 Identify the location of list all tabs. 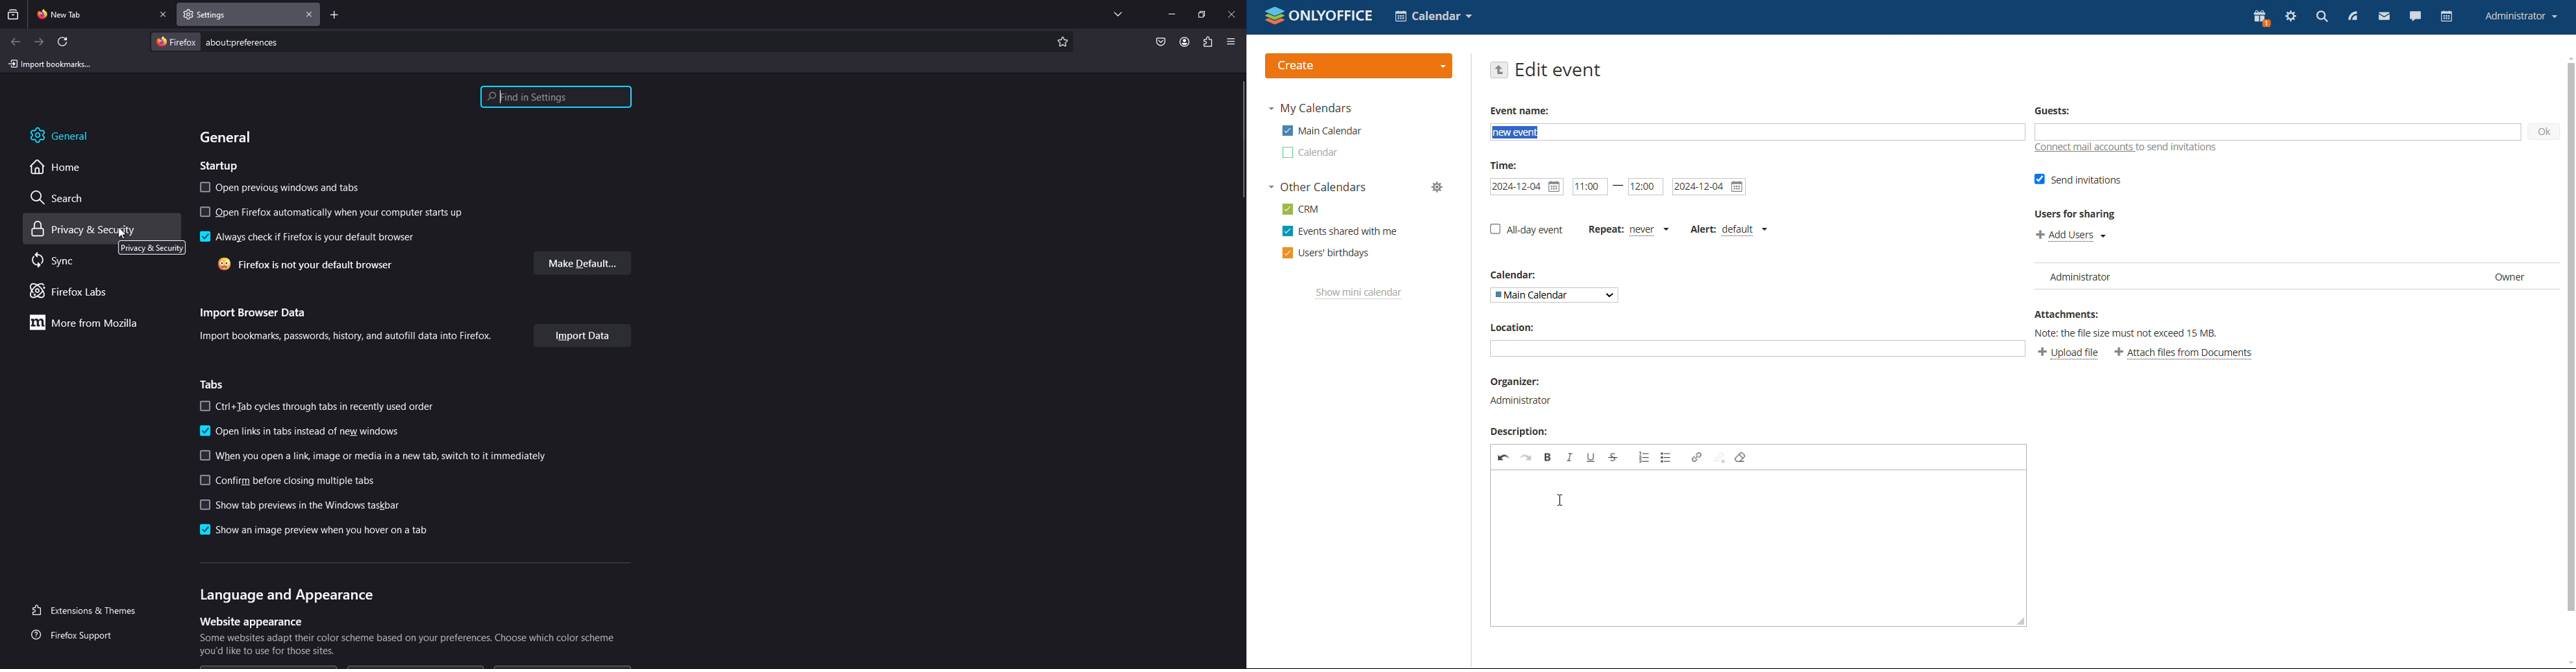
(1118, 12).